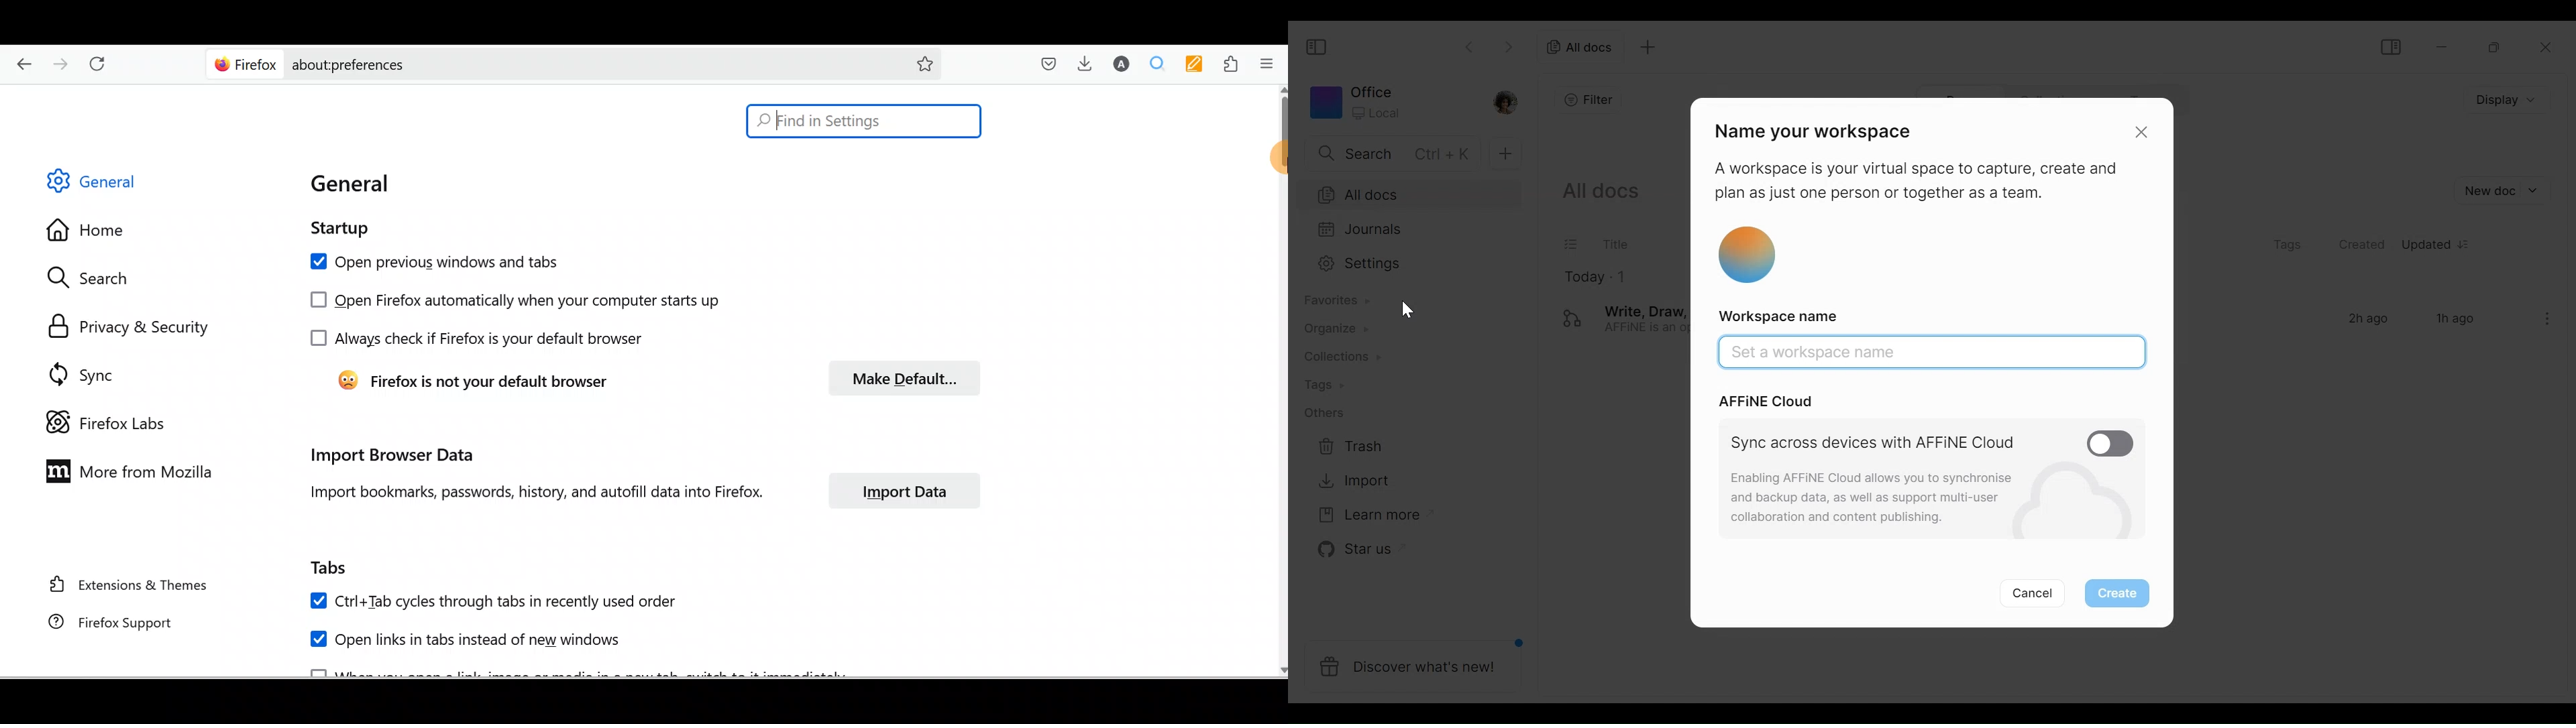  Describe the element at coordinates (1572, 244) in the screenshot. I see `Checklist` at that location.